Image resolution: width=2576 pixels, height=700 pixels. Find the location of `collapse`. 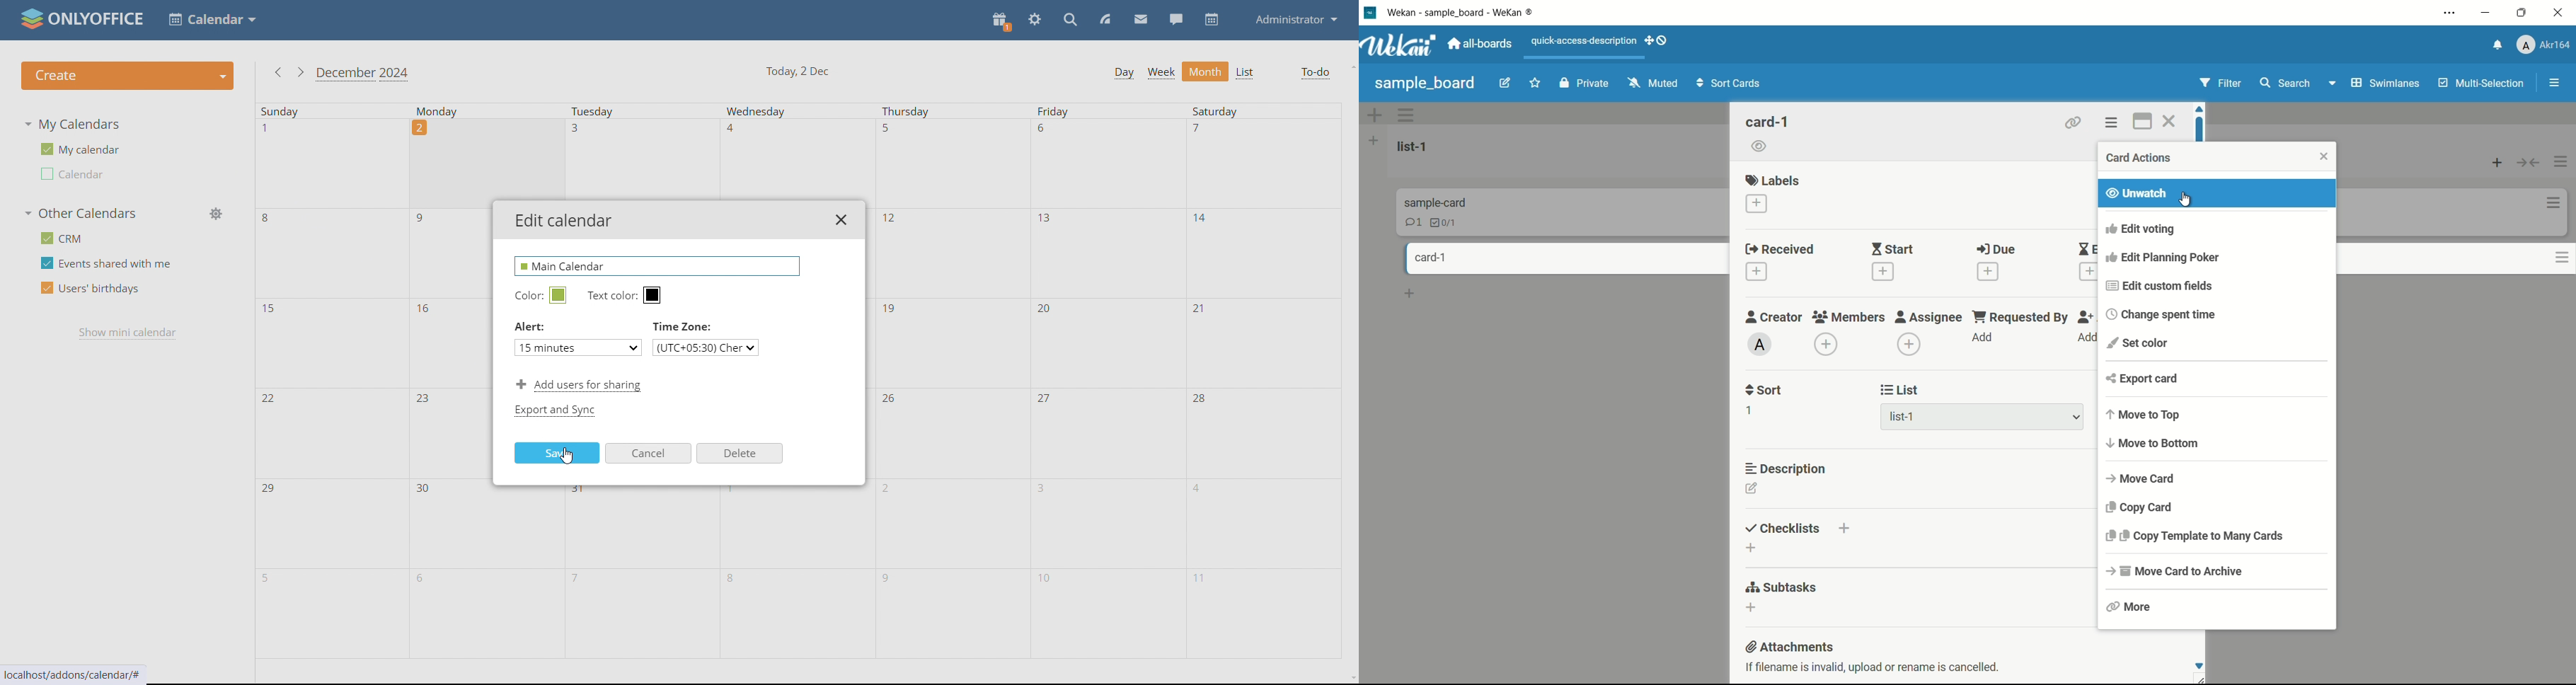

collapse is located at coordinates (2528, 159).